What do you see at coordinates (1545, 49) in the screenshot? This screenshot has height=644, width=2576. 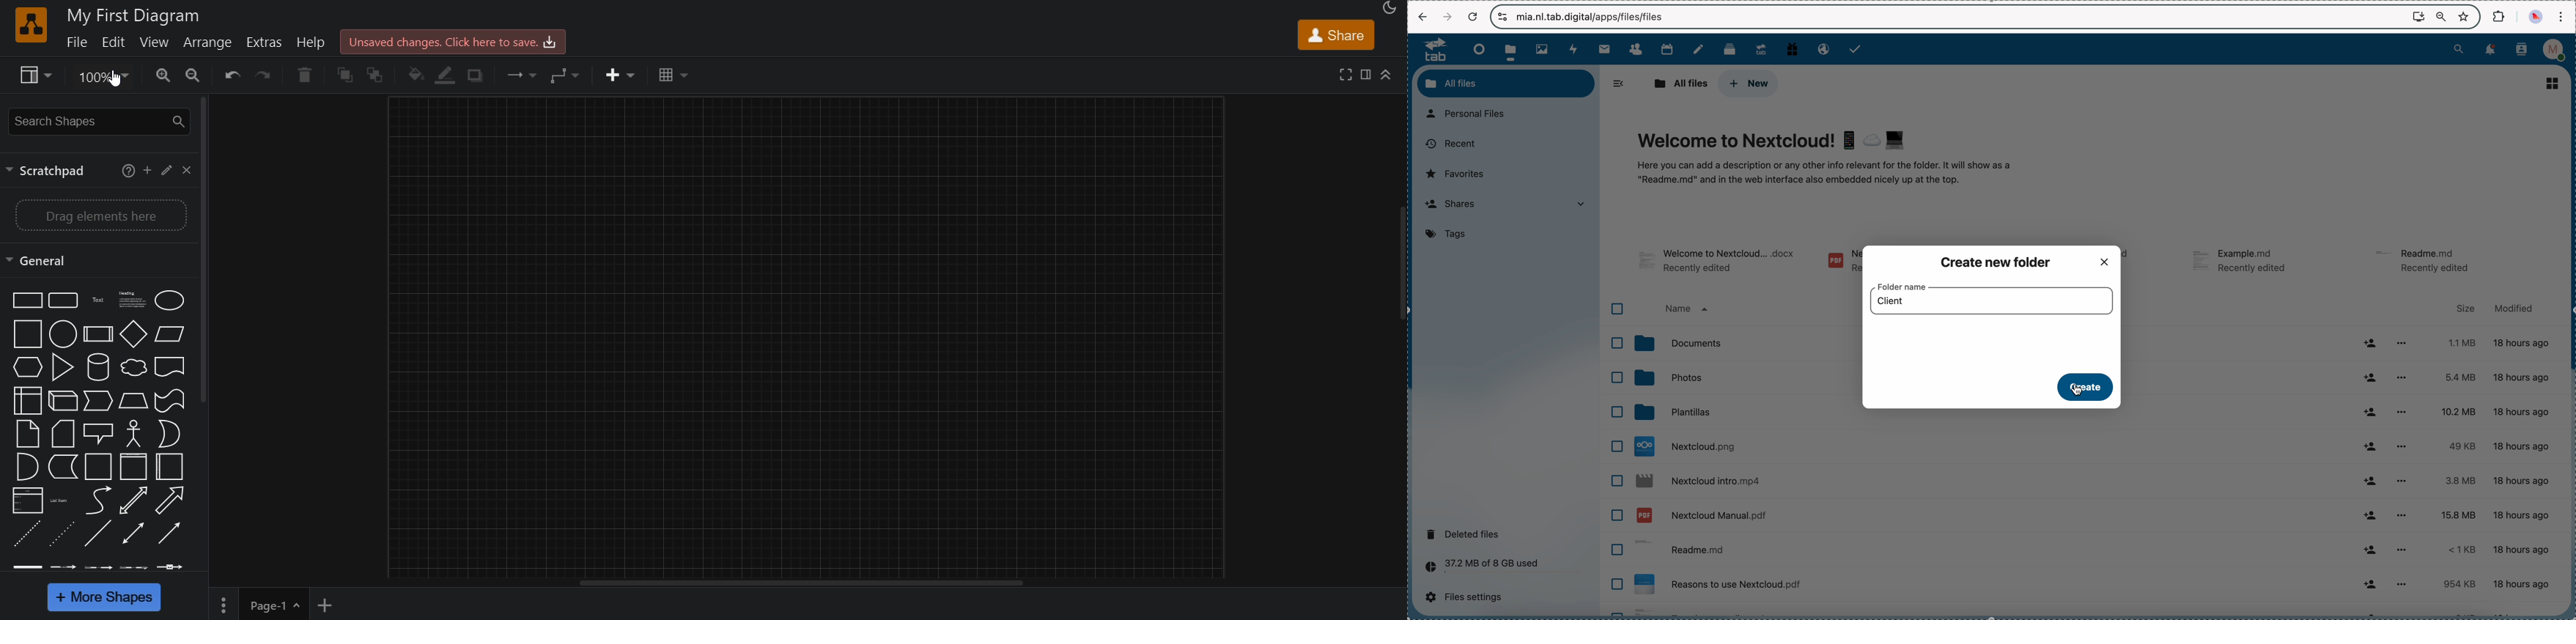 I see `photos` at bounding box center [1545, 49].